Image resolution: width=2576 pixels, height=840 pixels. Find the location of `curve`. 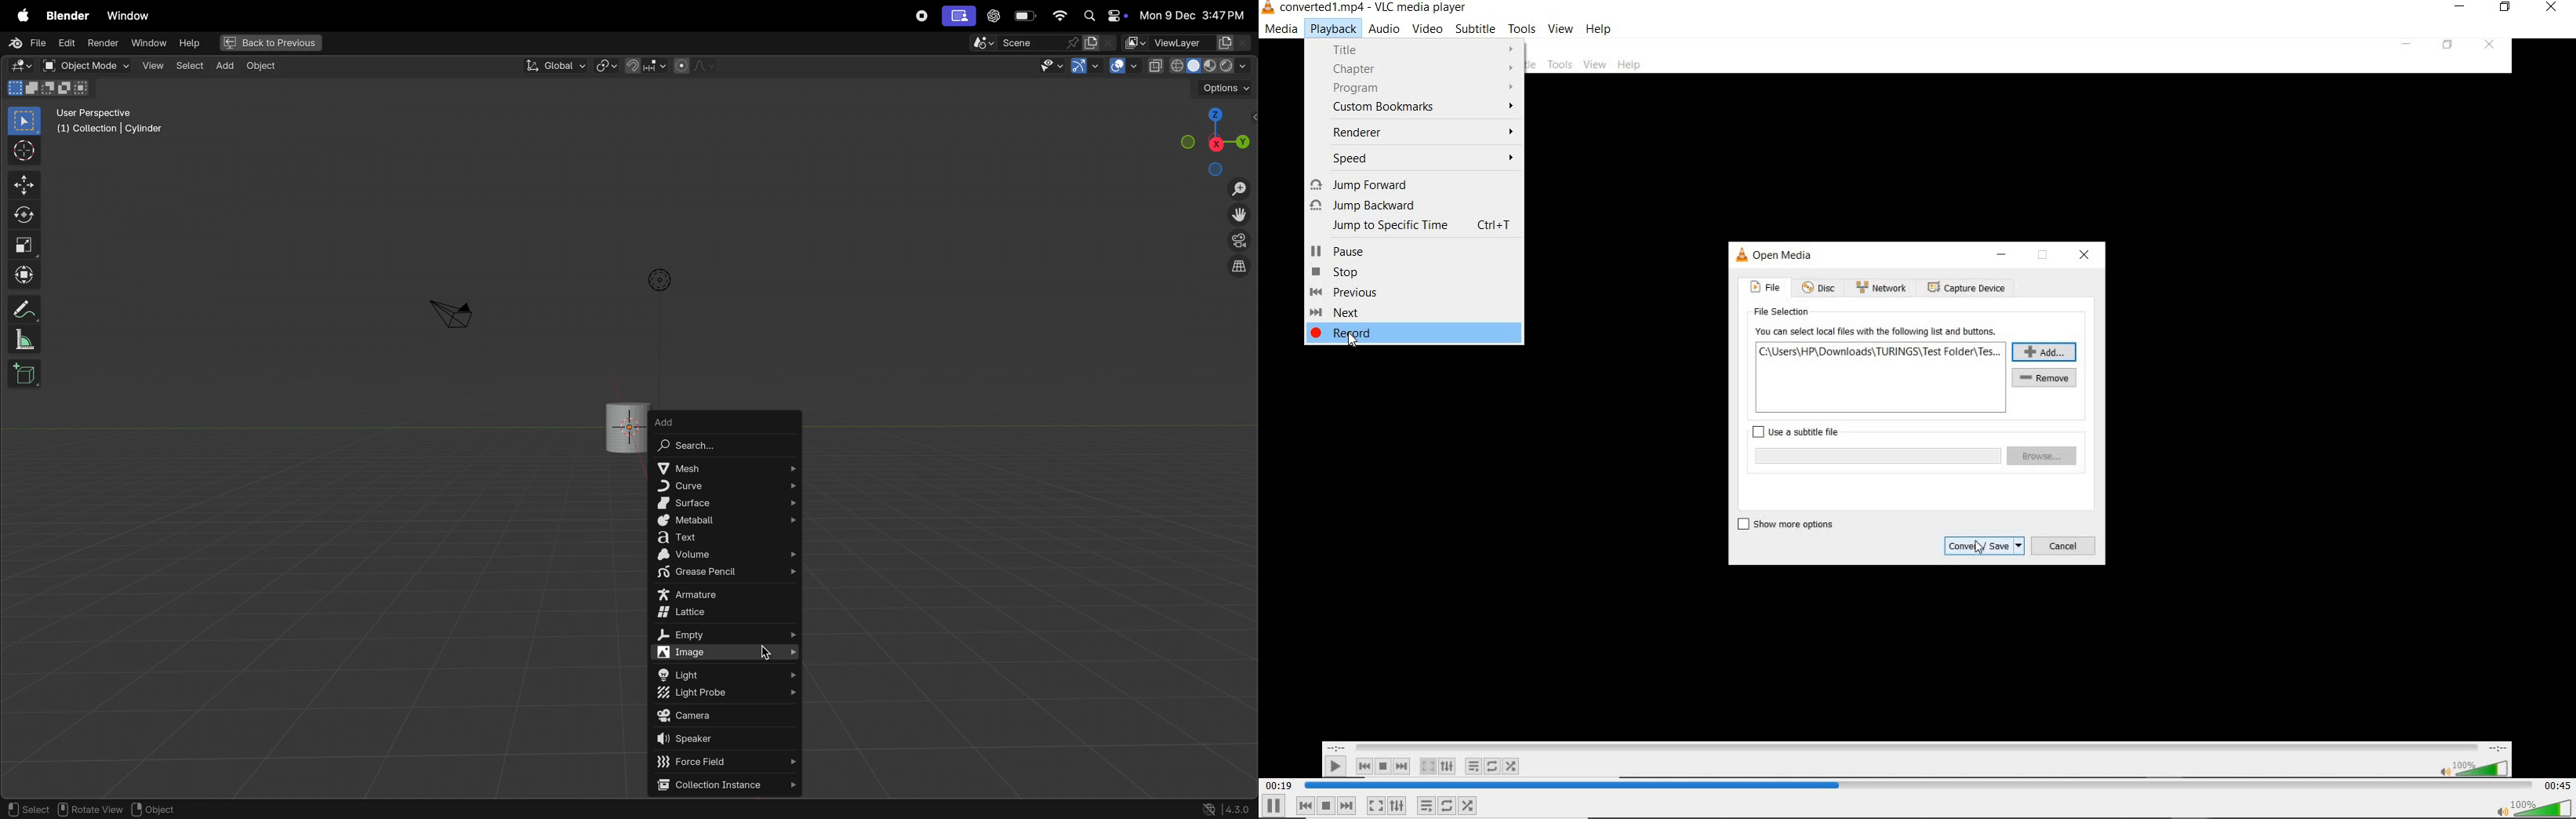

curve is located at coordinates (724, 485).